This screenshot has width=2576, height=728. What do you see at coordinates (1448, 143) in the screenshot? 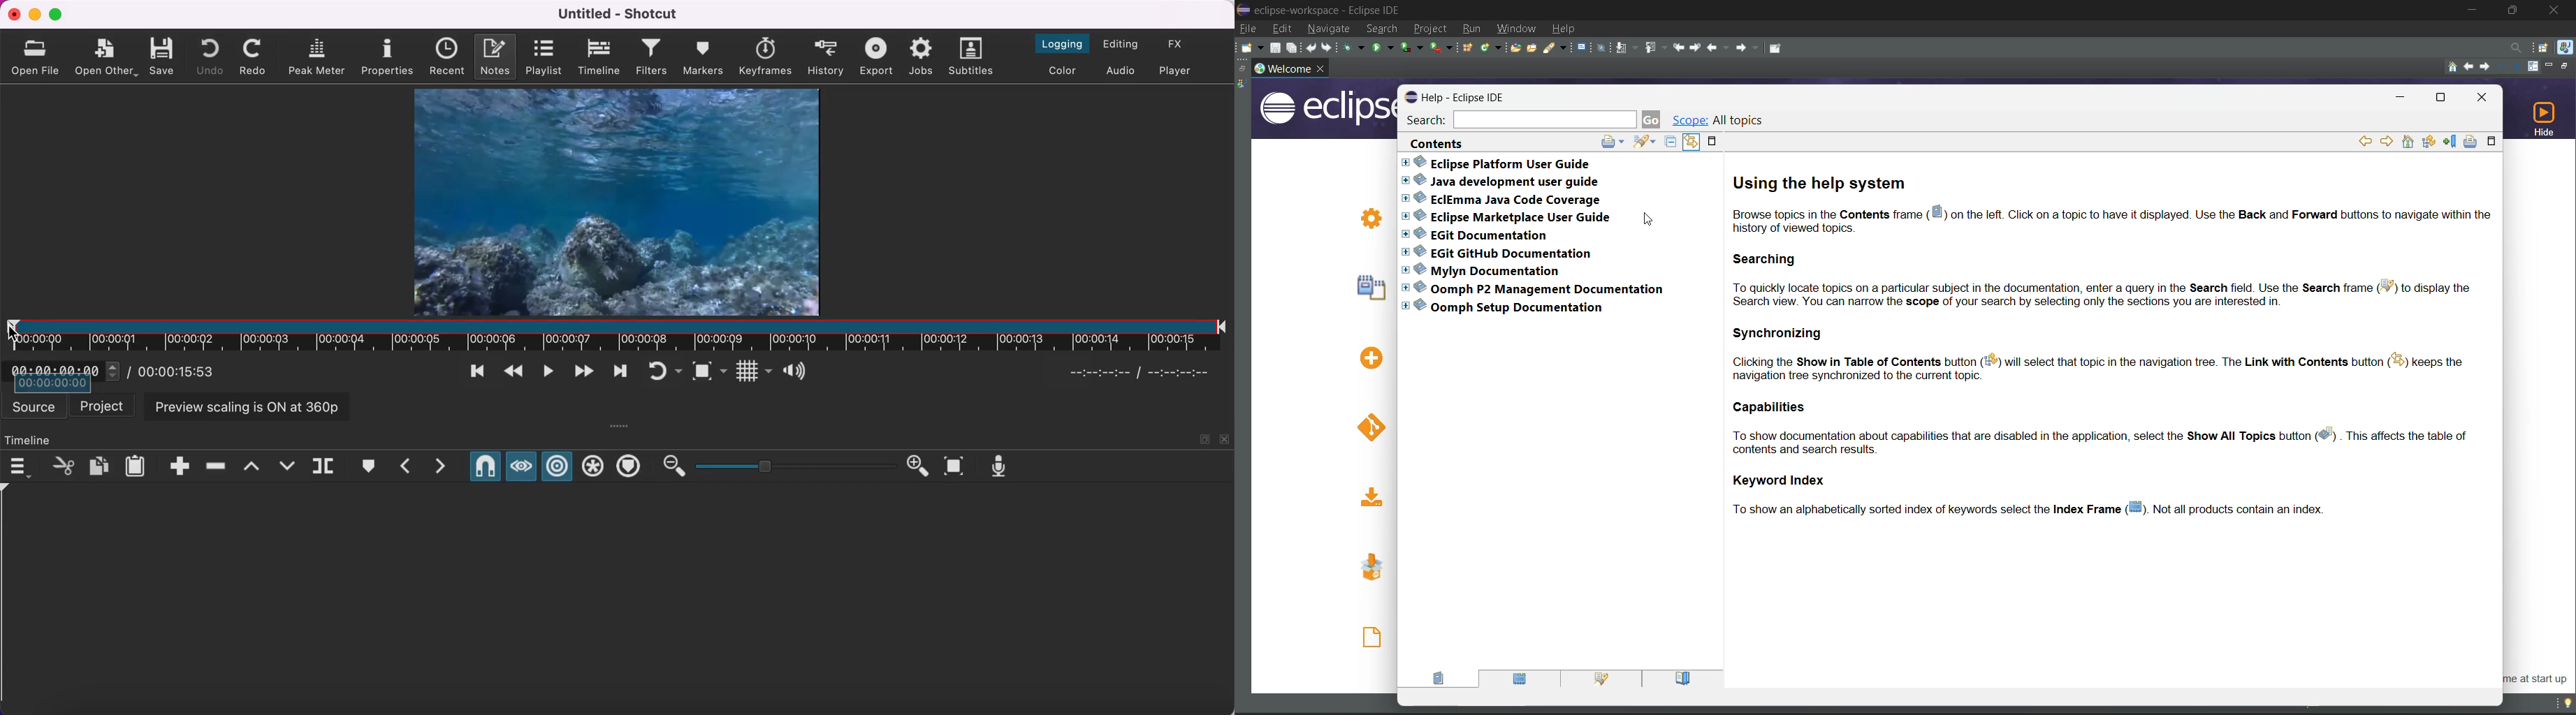
I see `contents` at bounding box center [1448, 143].